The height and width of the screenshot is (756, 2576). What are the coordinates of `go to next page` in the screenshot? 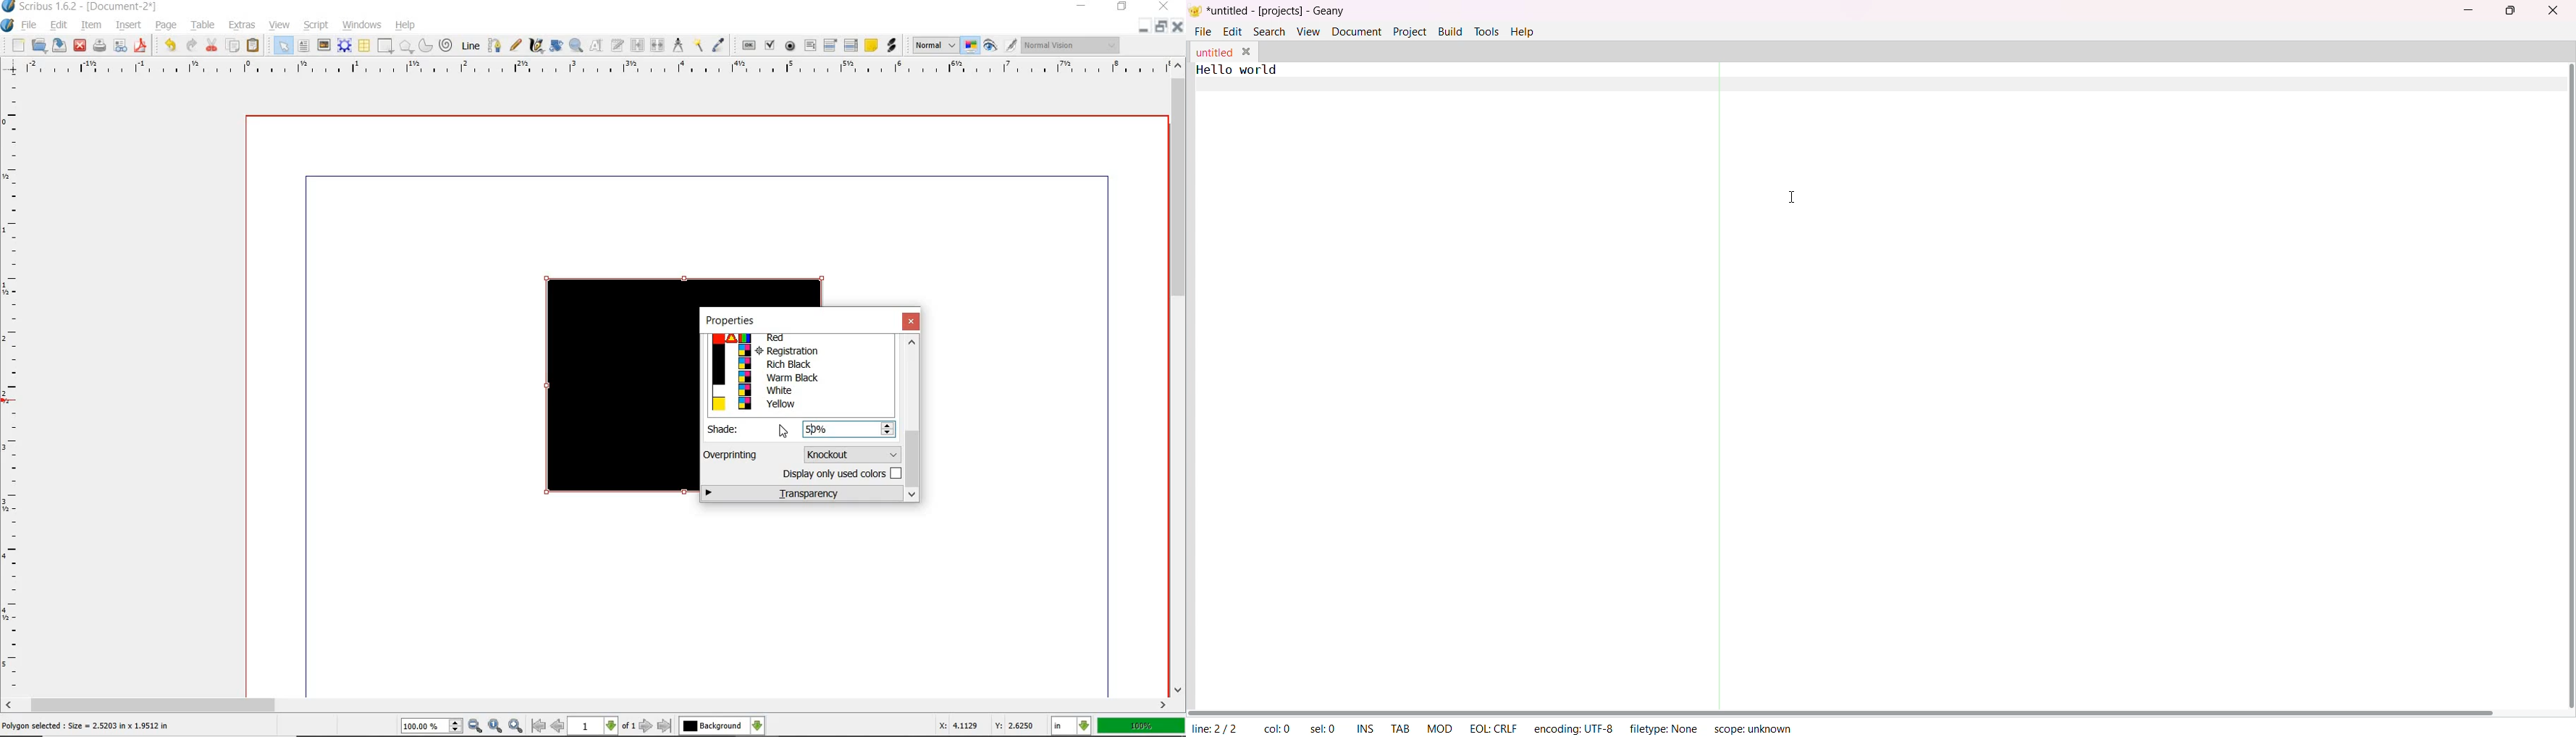 It's located at (646, 726).